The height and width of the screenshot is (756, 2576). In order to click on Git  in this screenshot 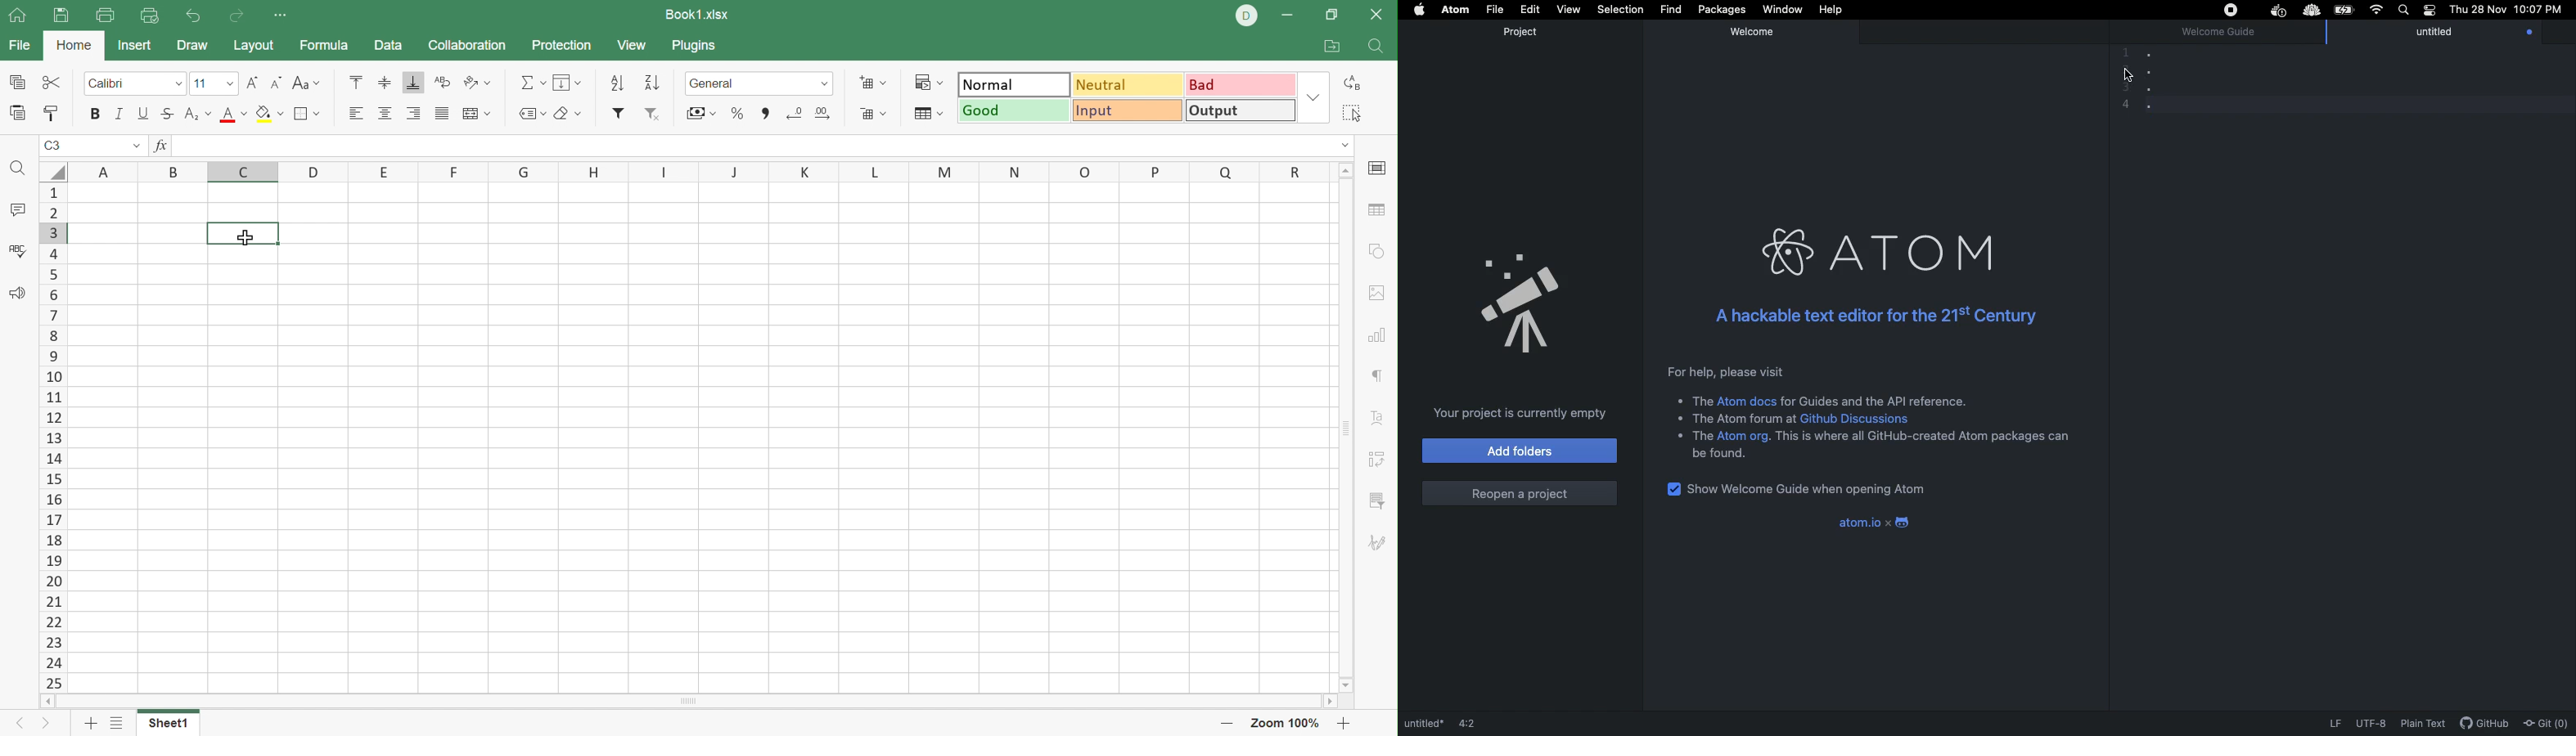, I will do `click(2547, 720)`.